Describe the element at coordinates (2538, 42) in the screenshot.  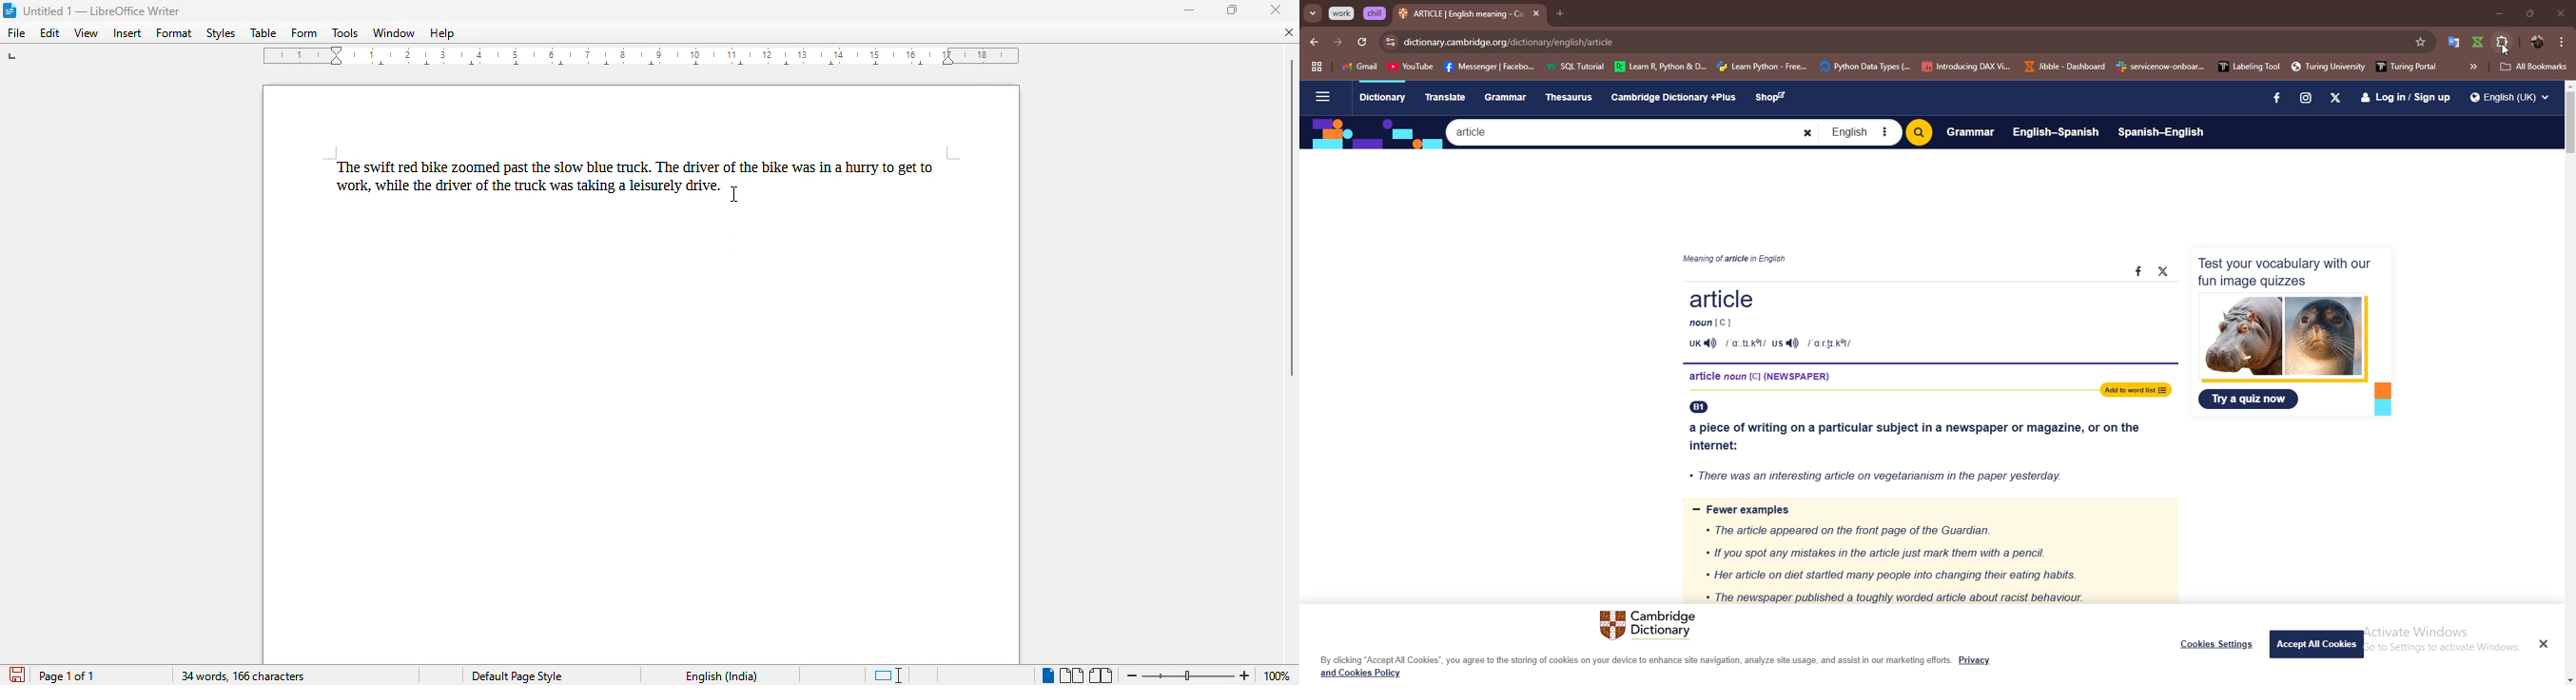
I see `profile` at that location.